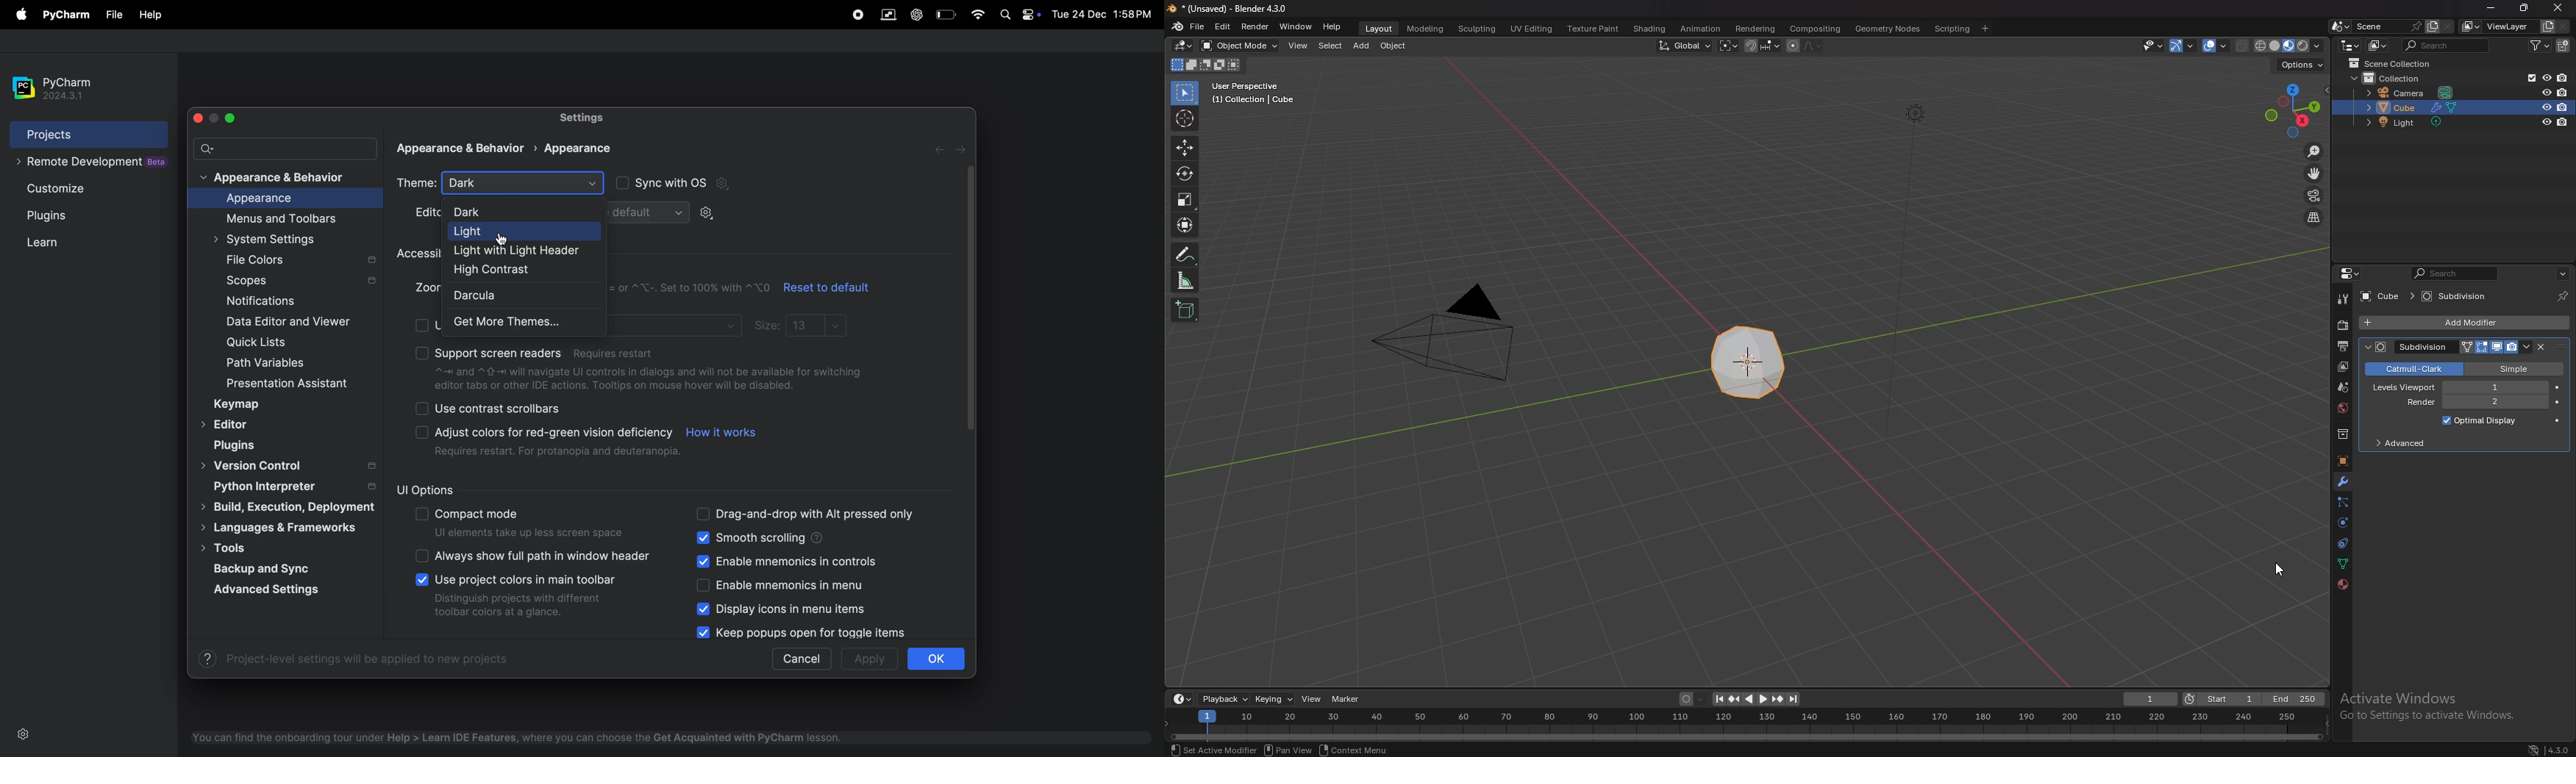 This screenshot has width=2576, height=784. What do you see at coordinates (1205, 65) in the screenshot?
I see `modes` at bounding box center [1205, 65].